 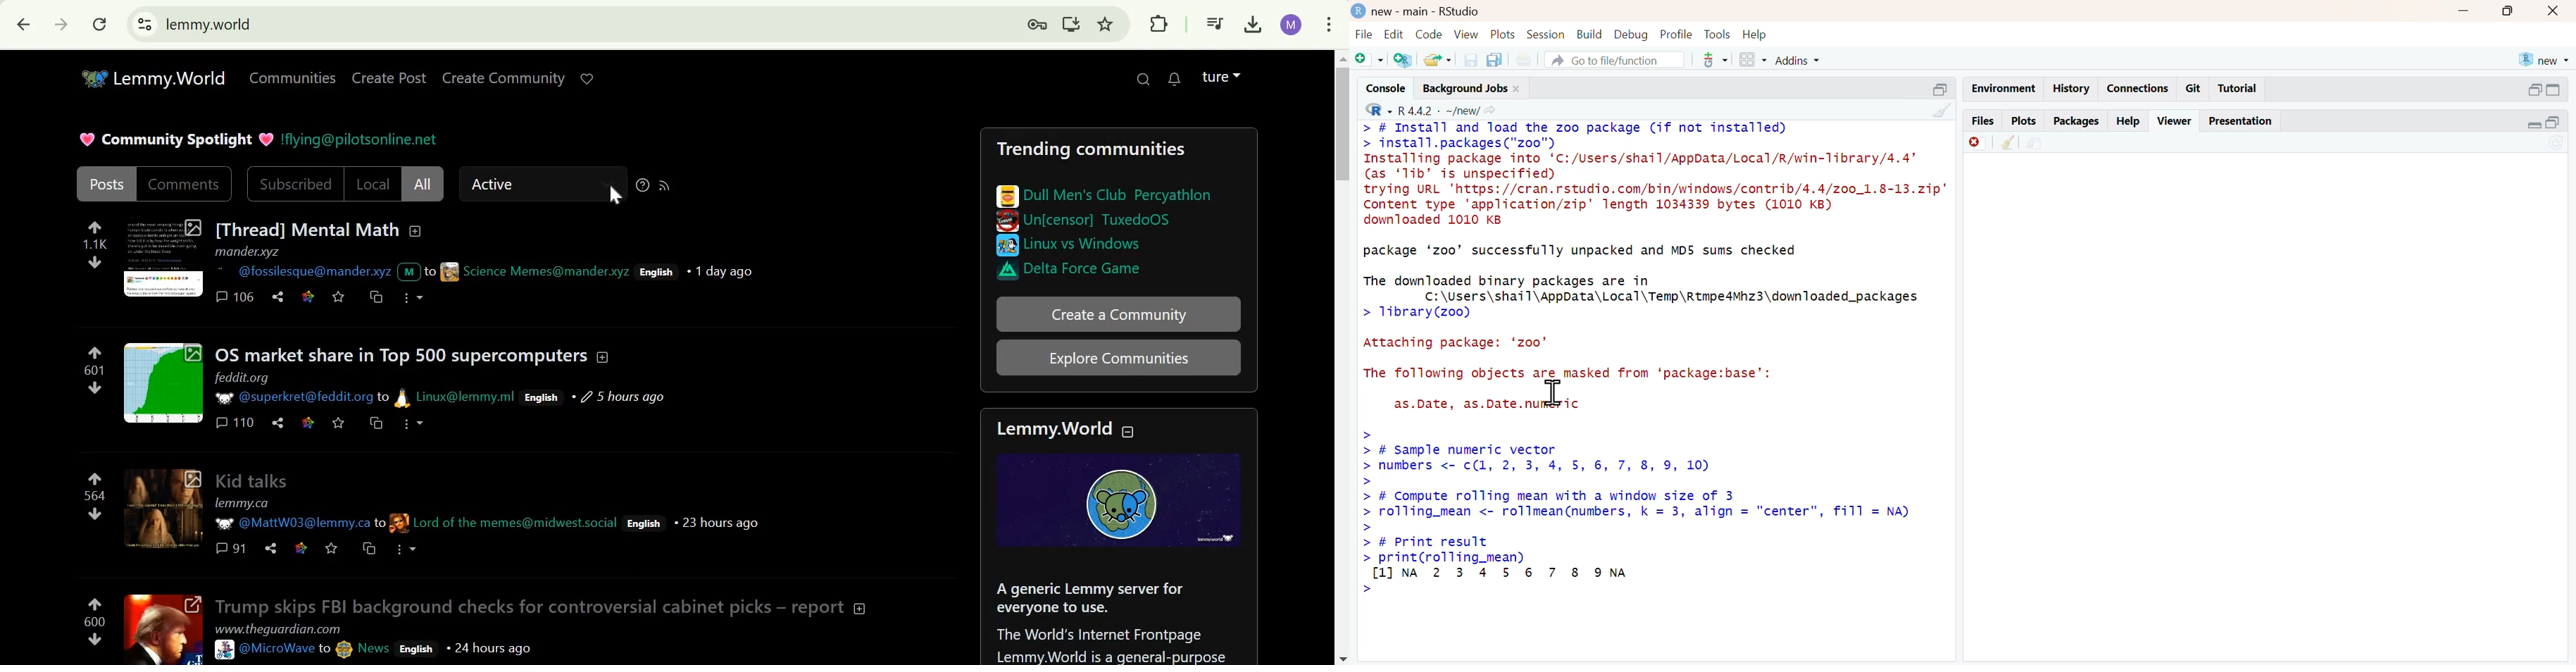 I want to click on Dull men's club percythlon, so click(x=1119, y=193).